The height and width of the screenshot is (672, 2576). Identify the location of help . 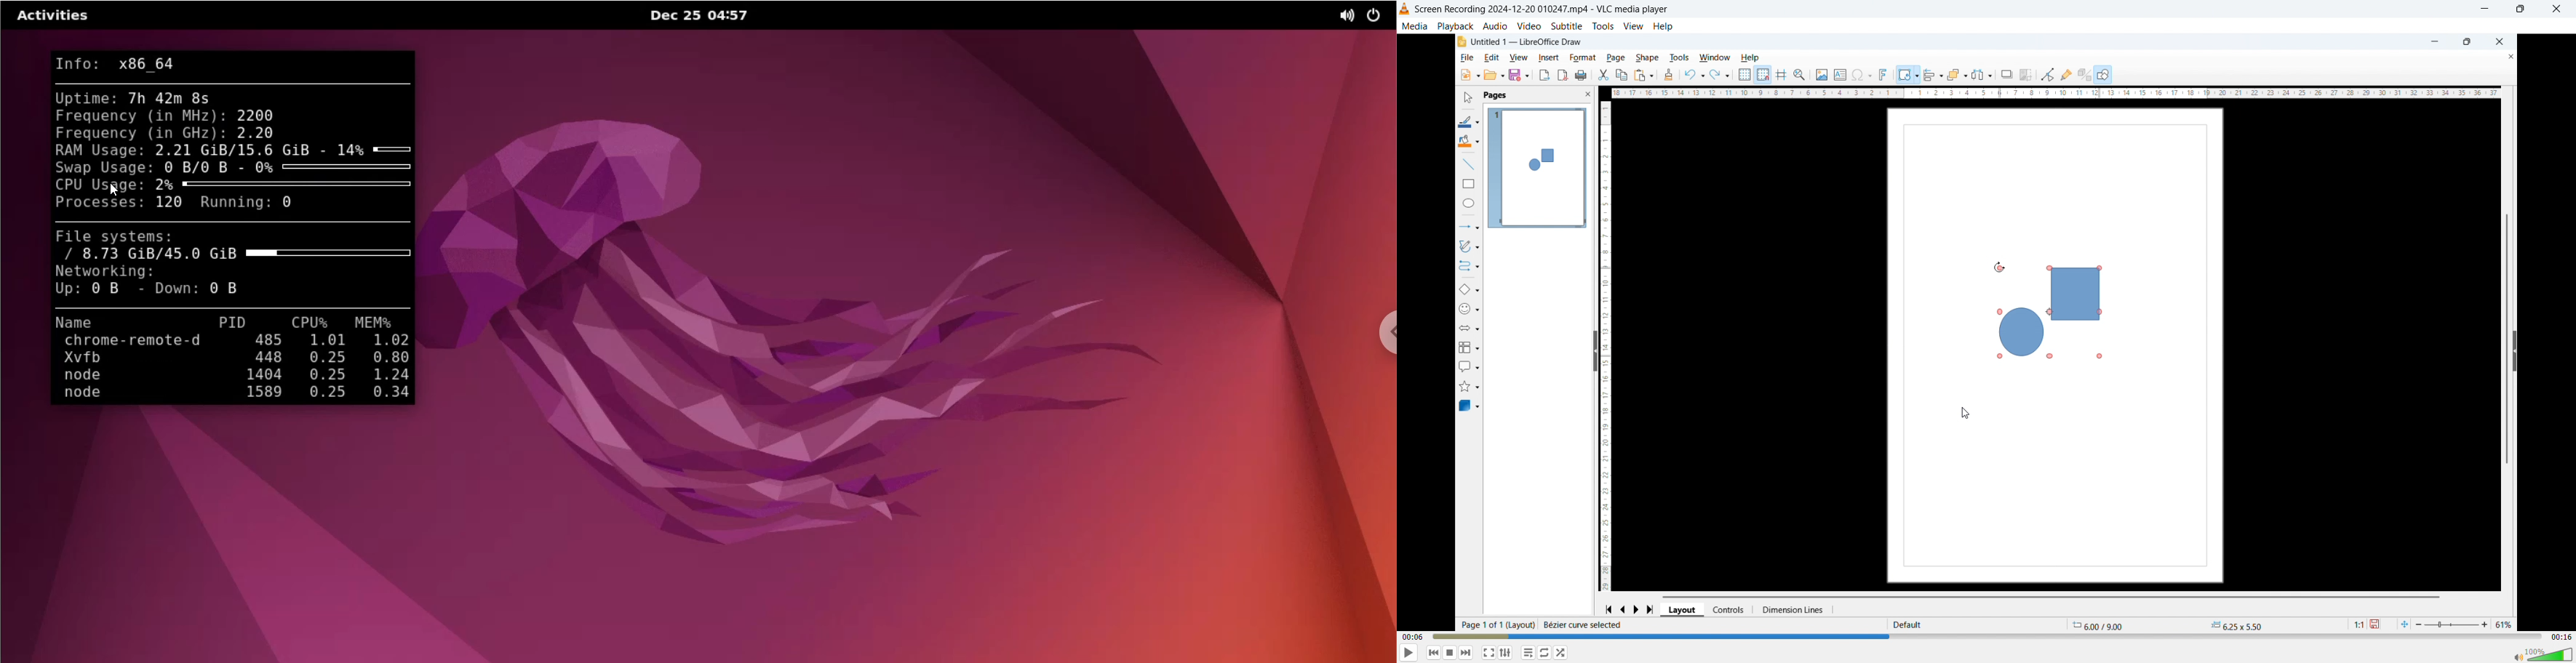
(1664, 26).